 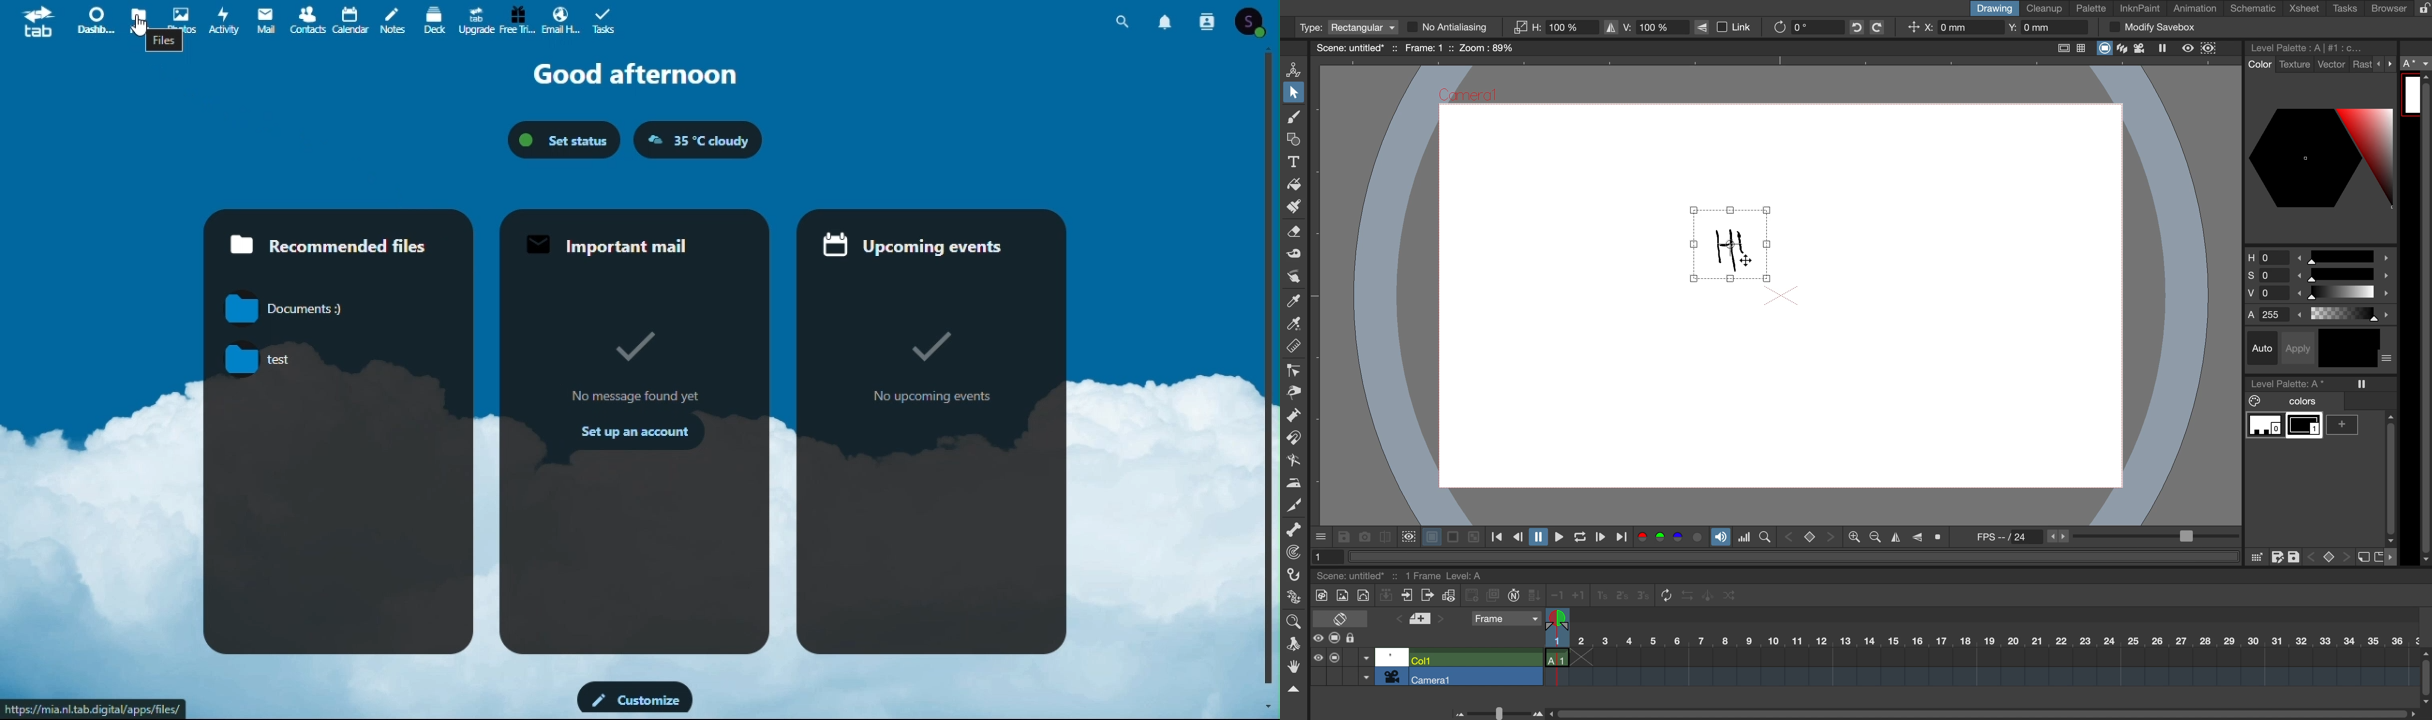 What do you see at coordinates (2343, 9) in the screenshot?
I see `tasks` at bounding box center [2343, 9].